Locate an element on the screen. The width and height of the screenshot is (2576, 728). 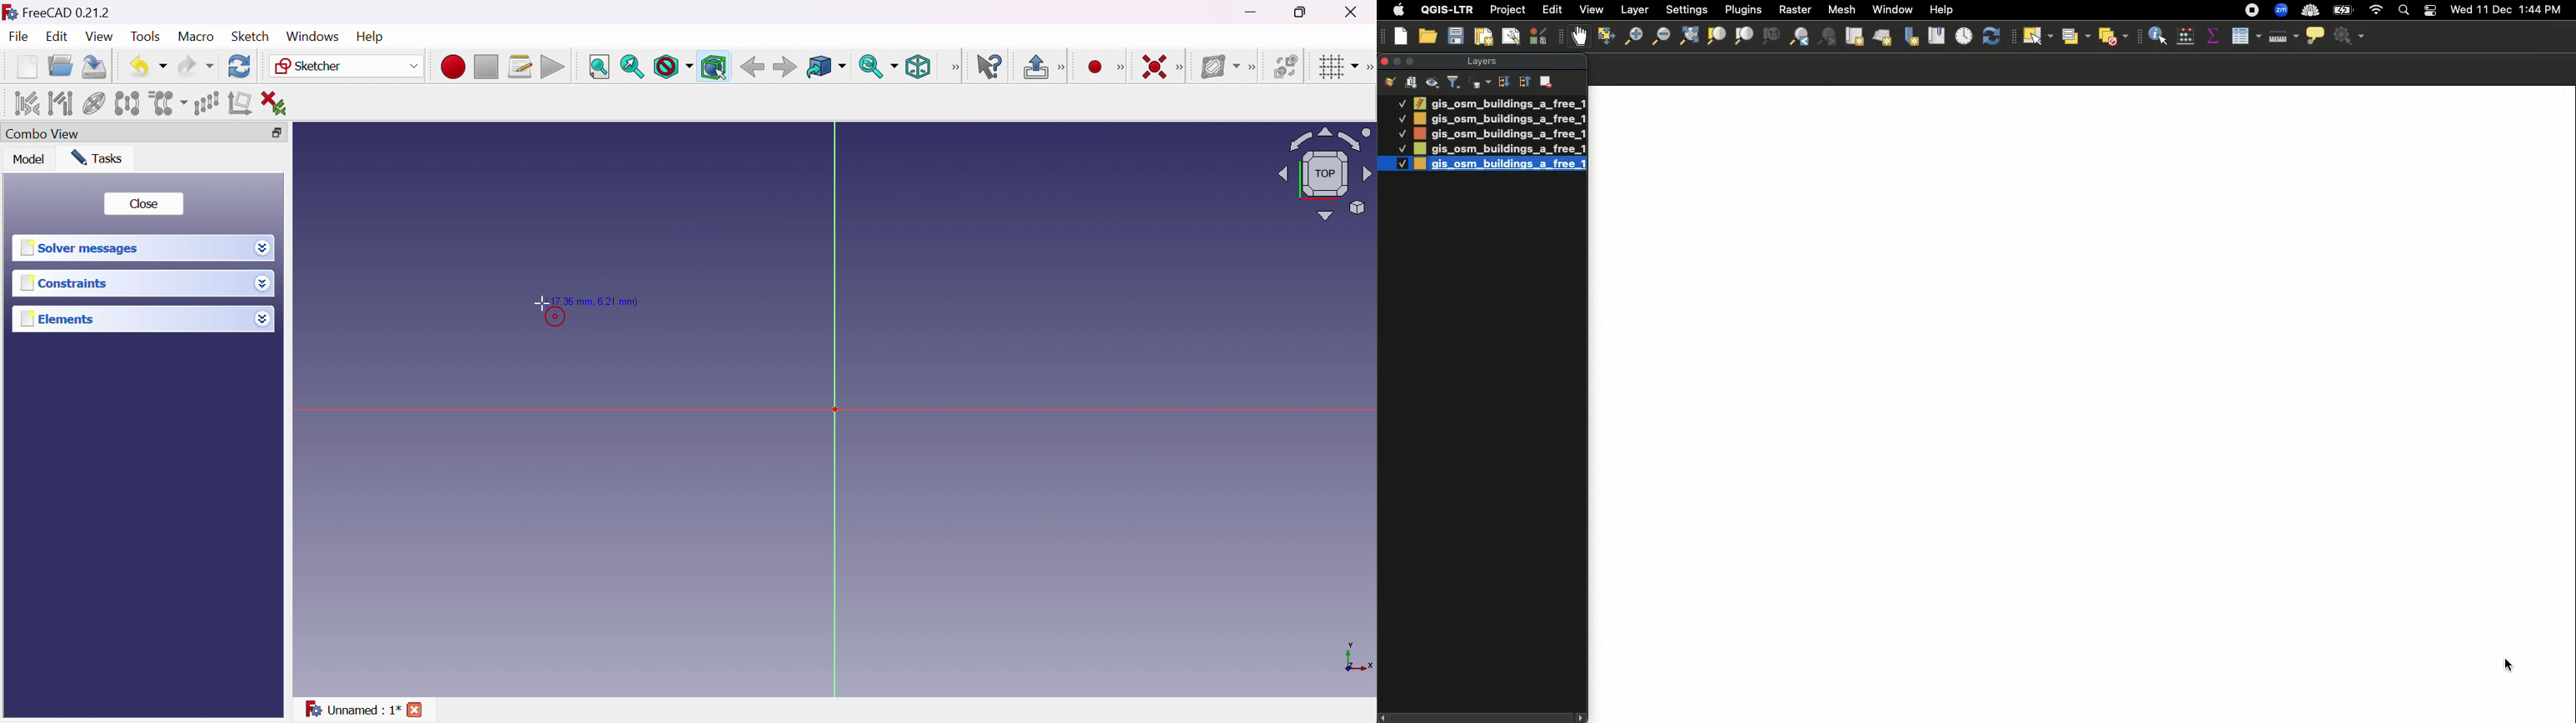
Combo view is located at coordinates (44, 132).